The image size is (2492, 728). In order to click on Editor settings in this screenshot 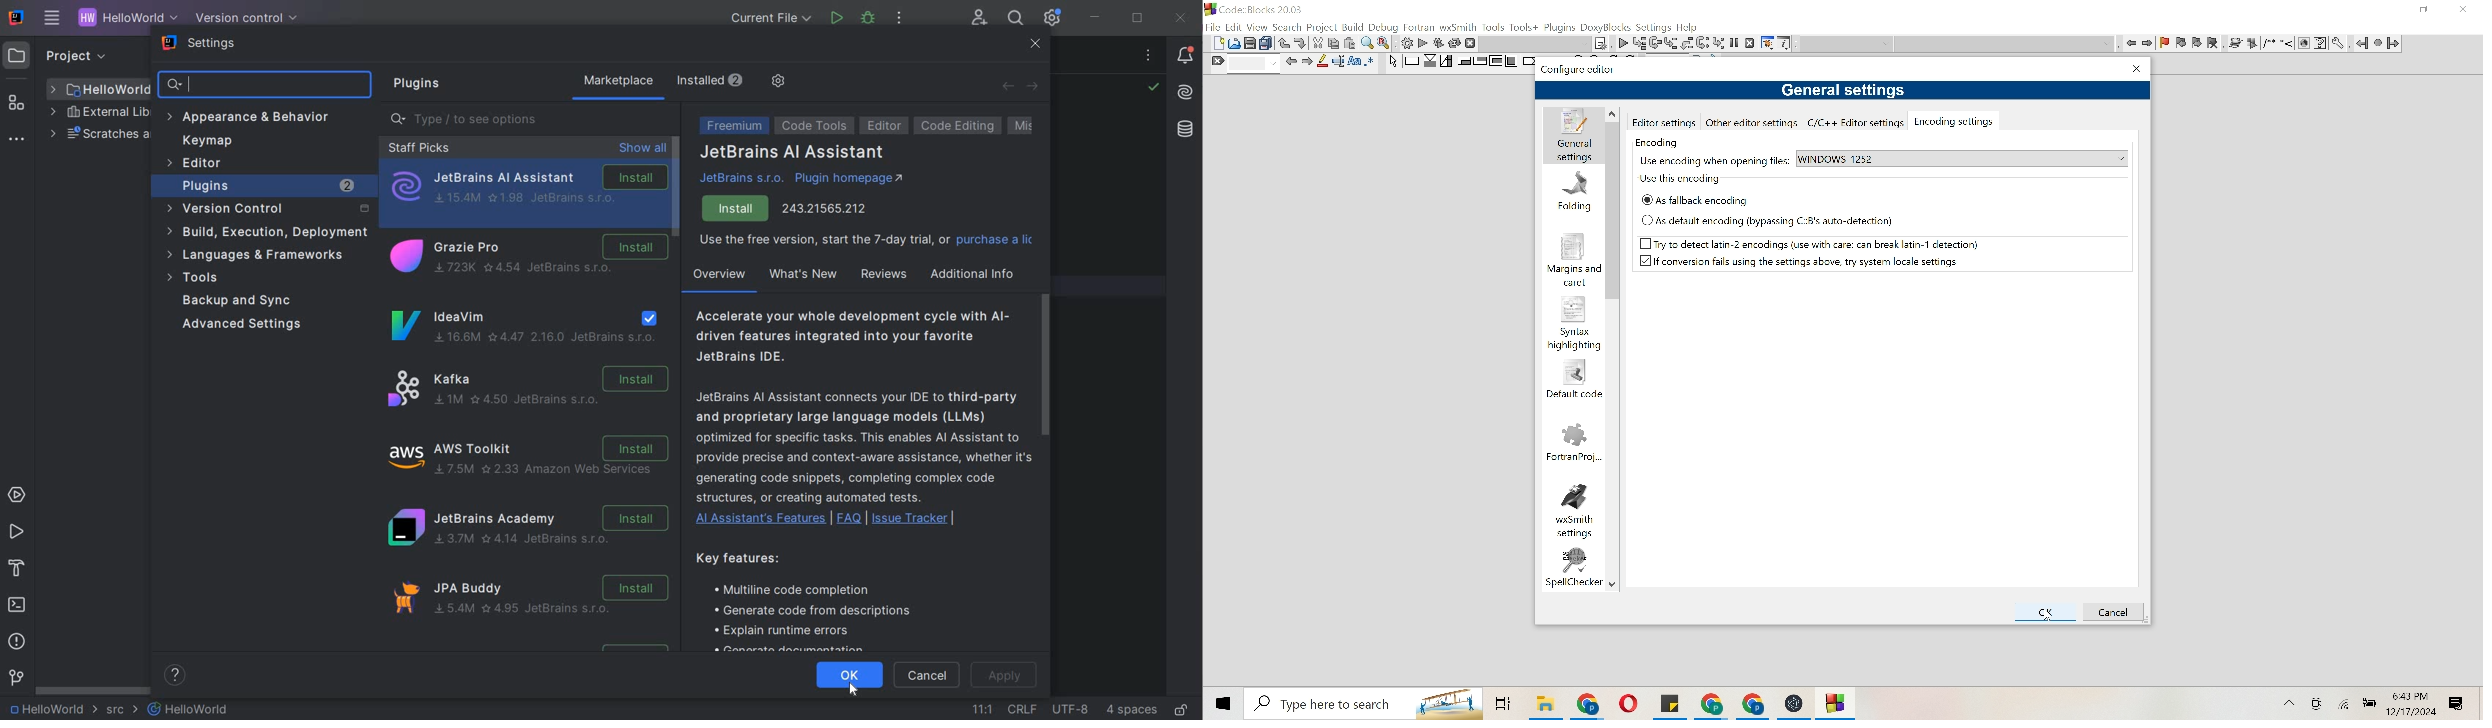, I will do `click(1665, 121)`.